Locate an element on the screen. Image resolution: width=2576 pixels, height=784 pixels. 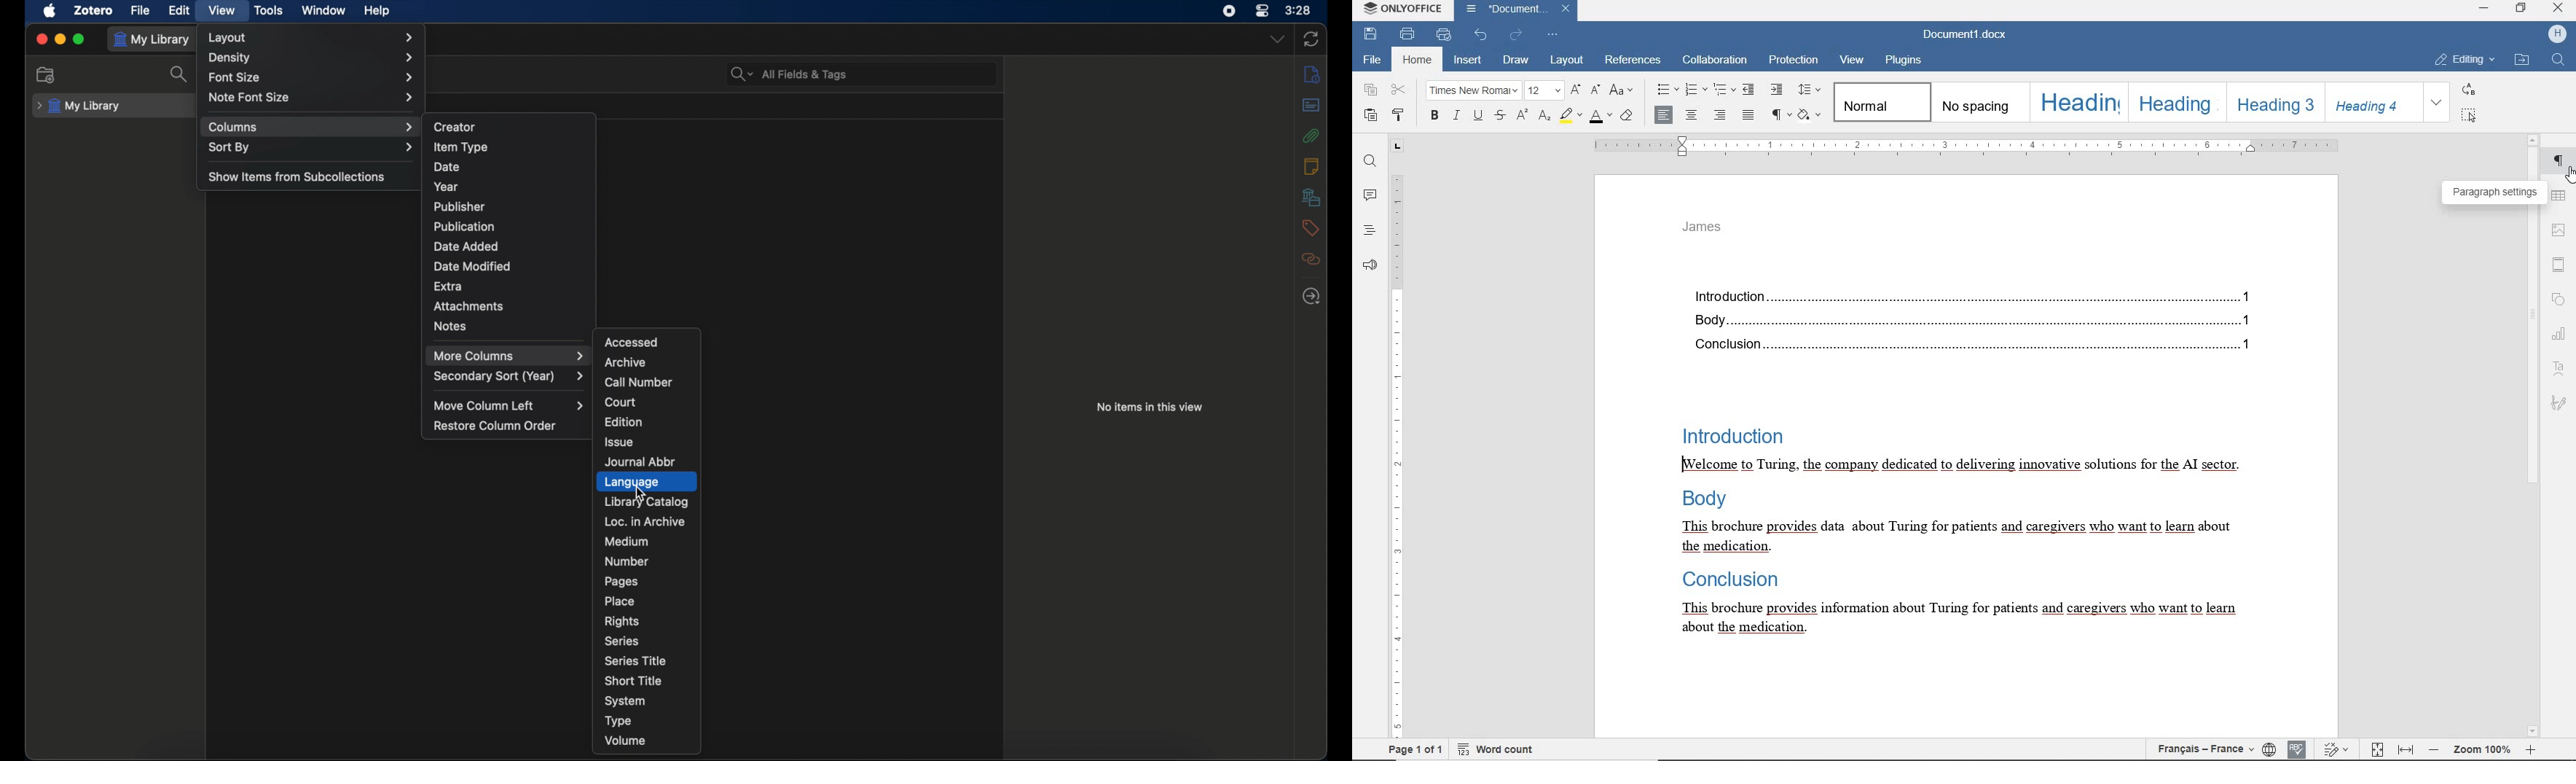
volume is located at coordinates (625, 741).